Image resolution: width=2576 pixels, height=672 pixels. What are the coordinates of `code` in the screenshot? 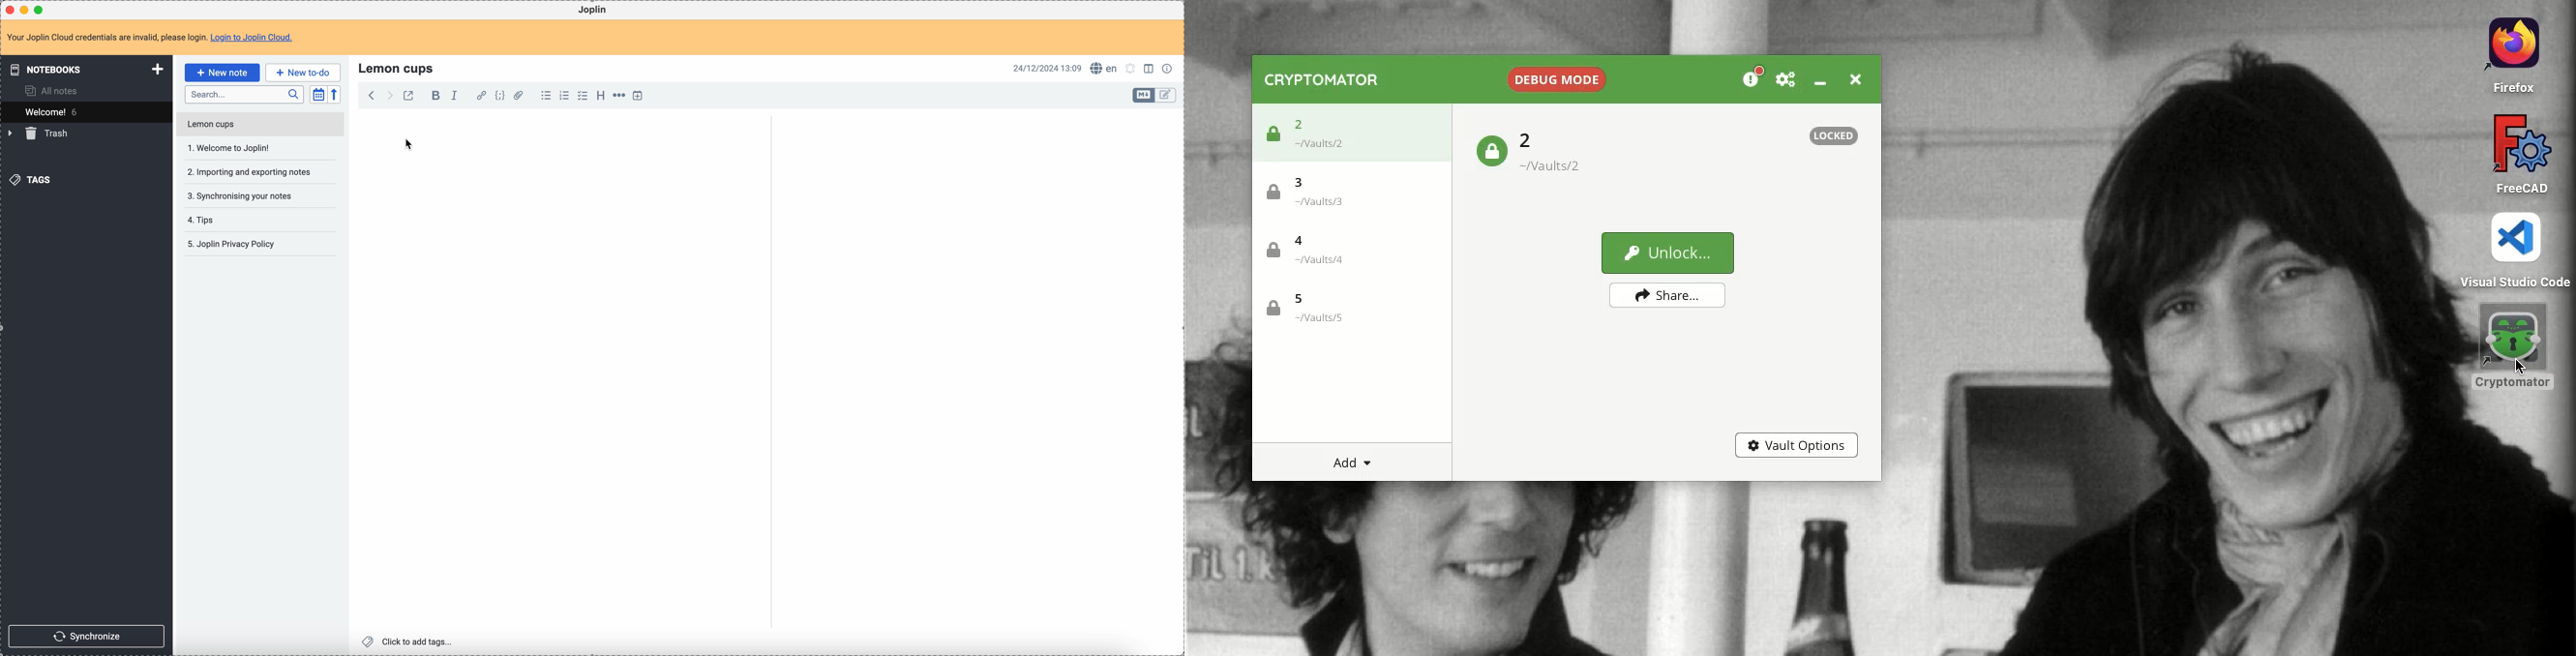 It's located at (500, 96).